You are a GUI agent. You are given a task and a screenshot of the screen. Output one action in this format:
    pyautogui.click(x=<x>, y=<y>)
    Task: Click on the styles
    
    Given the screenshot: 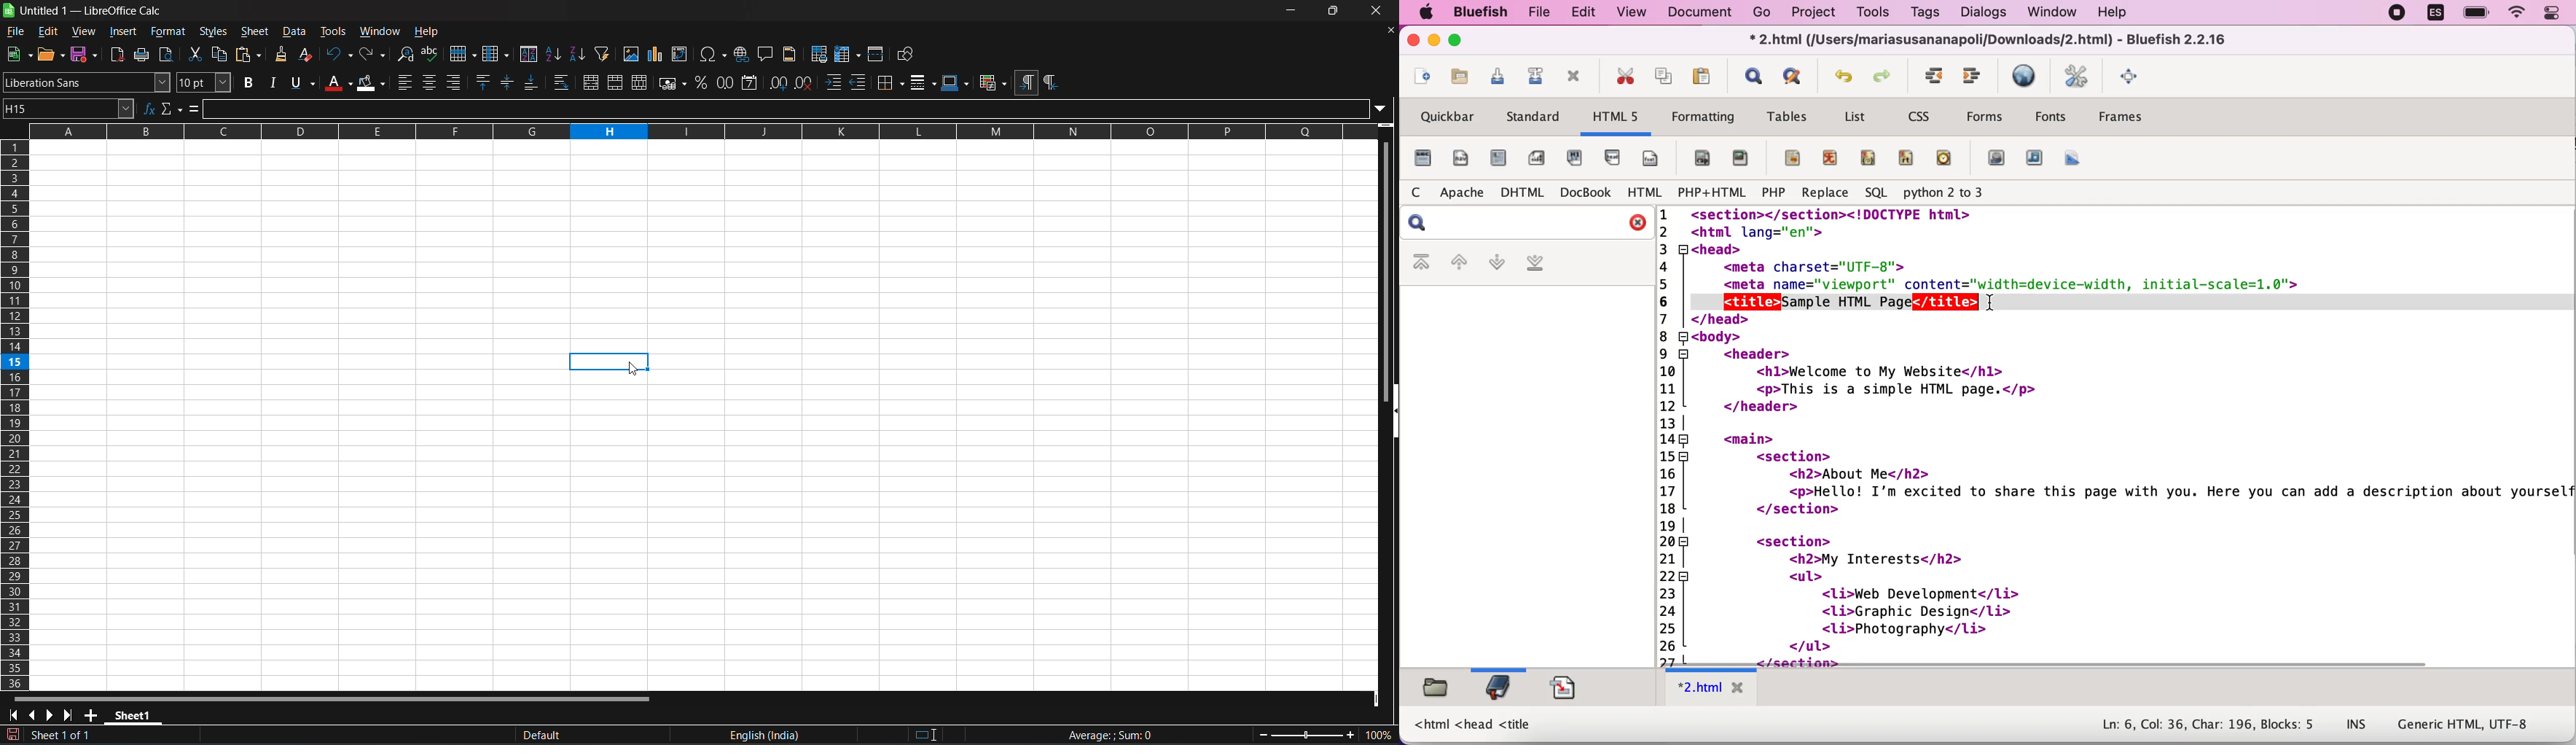 What is the action you would take?
    pyautogui.click(x=216, y=32)
    